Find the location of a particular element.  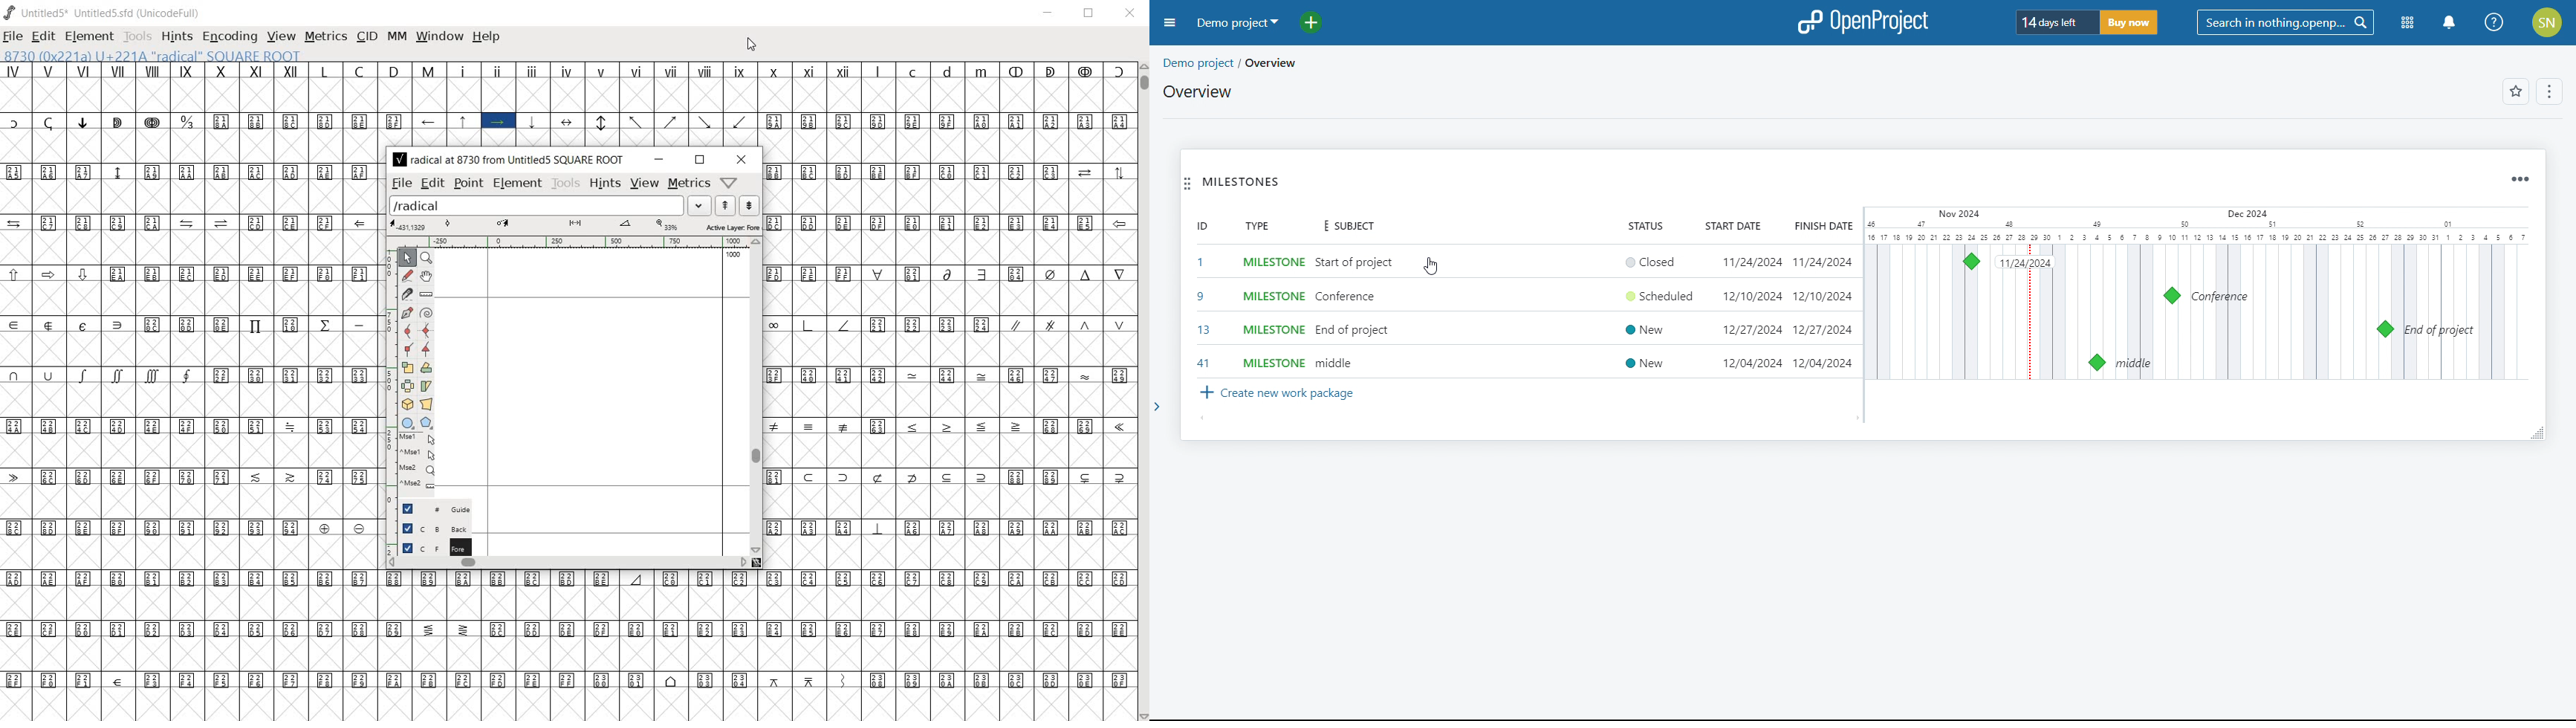

type is located at coordinates (1255, 225).